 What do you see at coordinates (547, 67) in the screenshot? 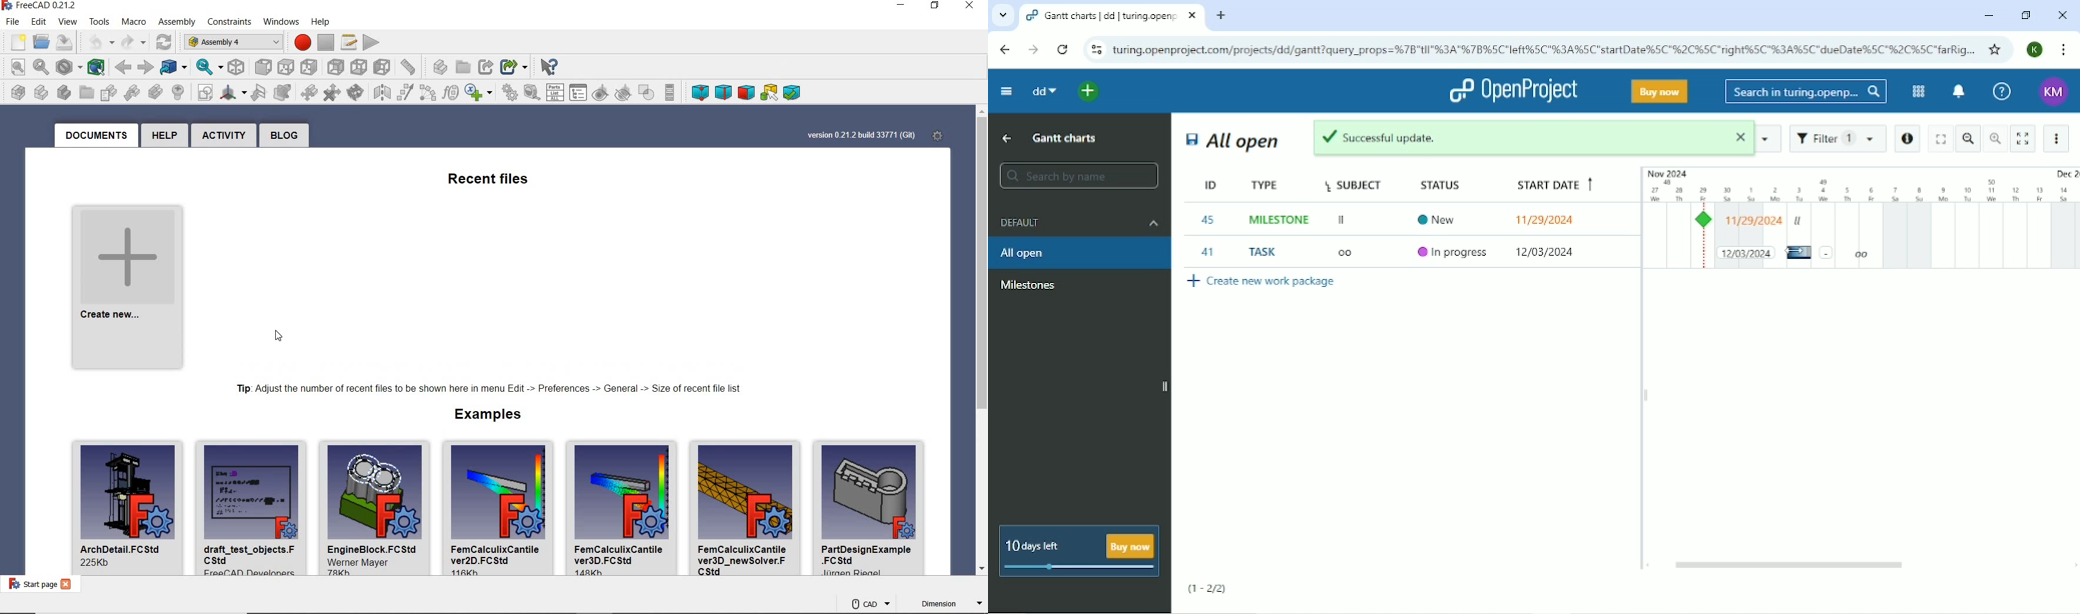
I see `WHAT'S THIS` at bounding box center [547, 67].